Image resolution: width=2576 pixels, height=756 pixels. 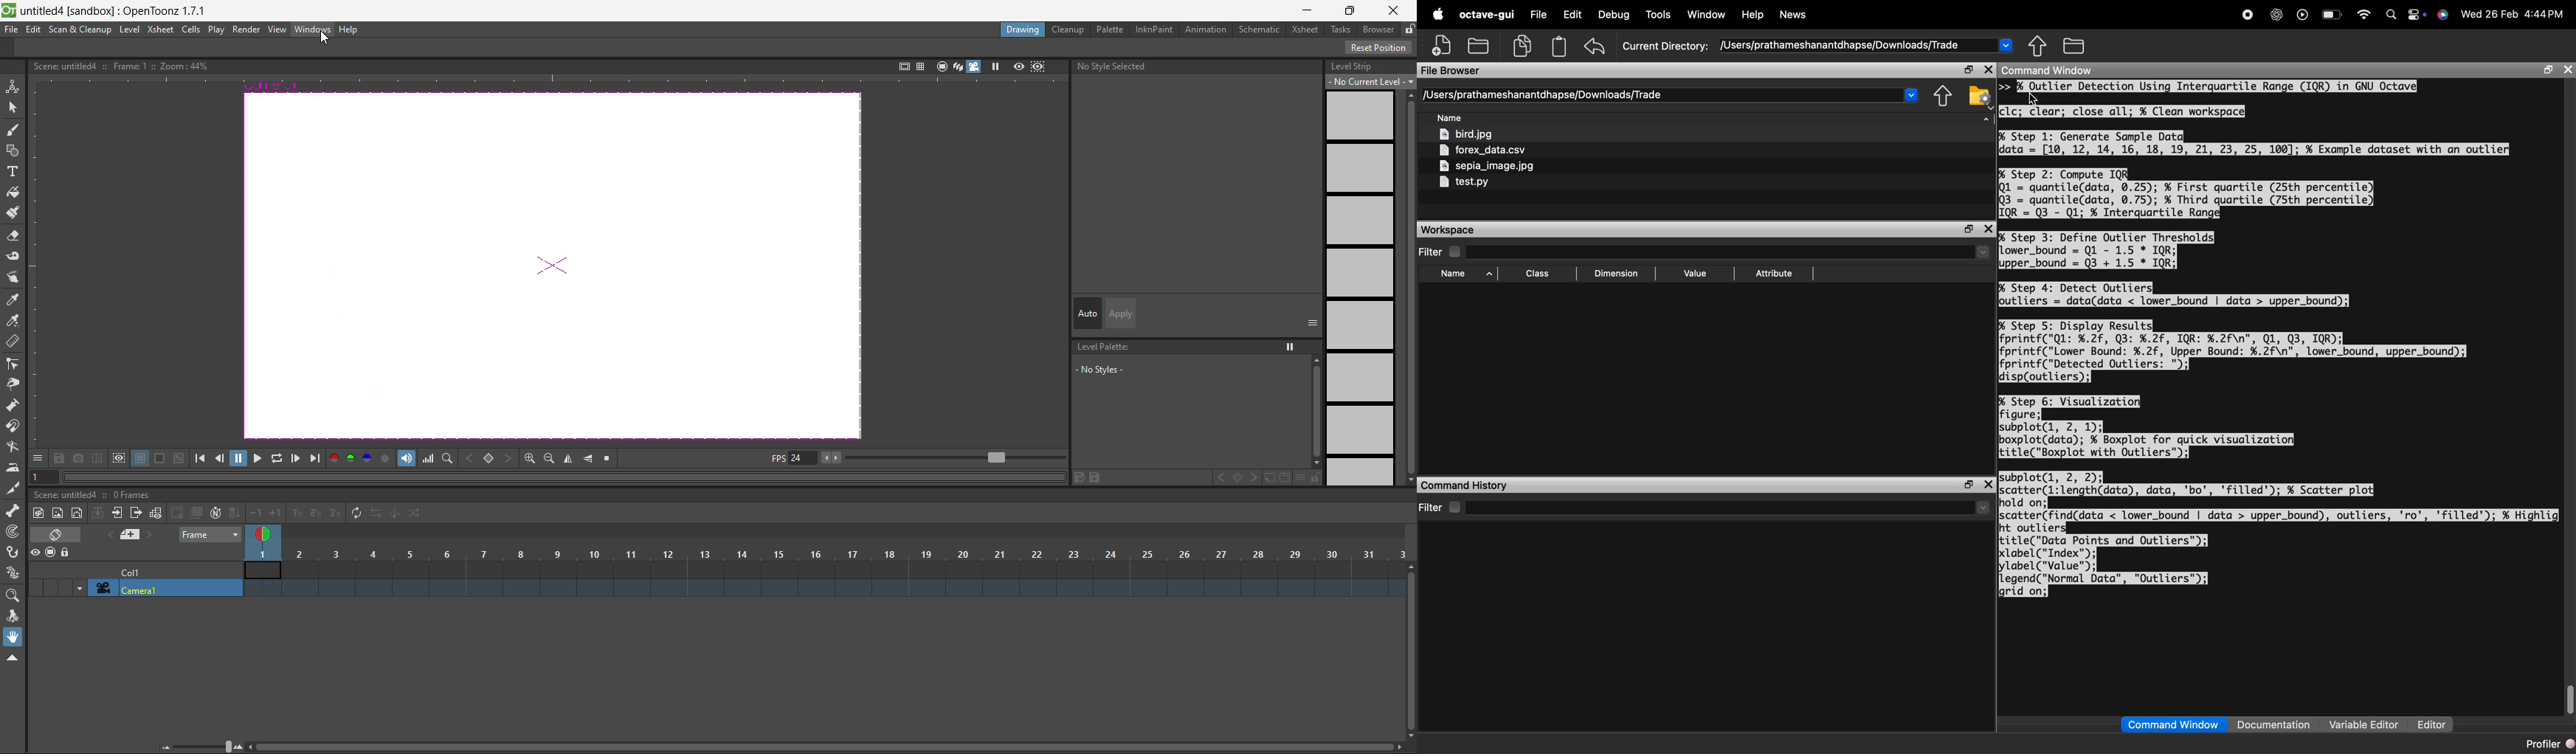 What do you see at coordinates (2443, 15) in the screenshot?
I see `support` at bounding box center [2443, 15].